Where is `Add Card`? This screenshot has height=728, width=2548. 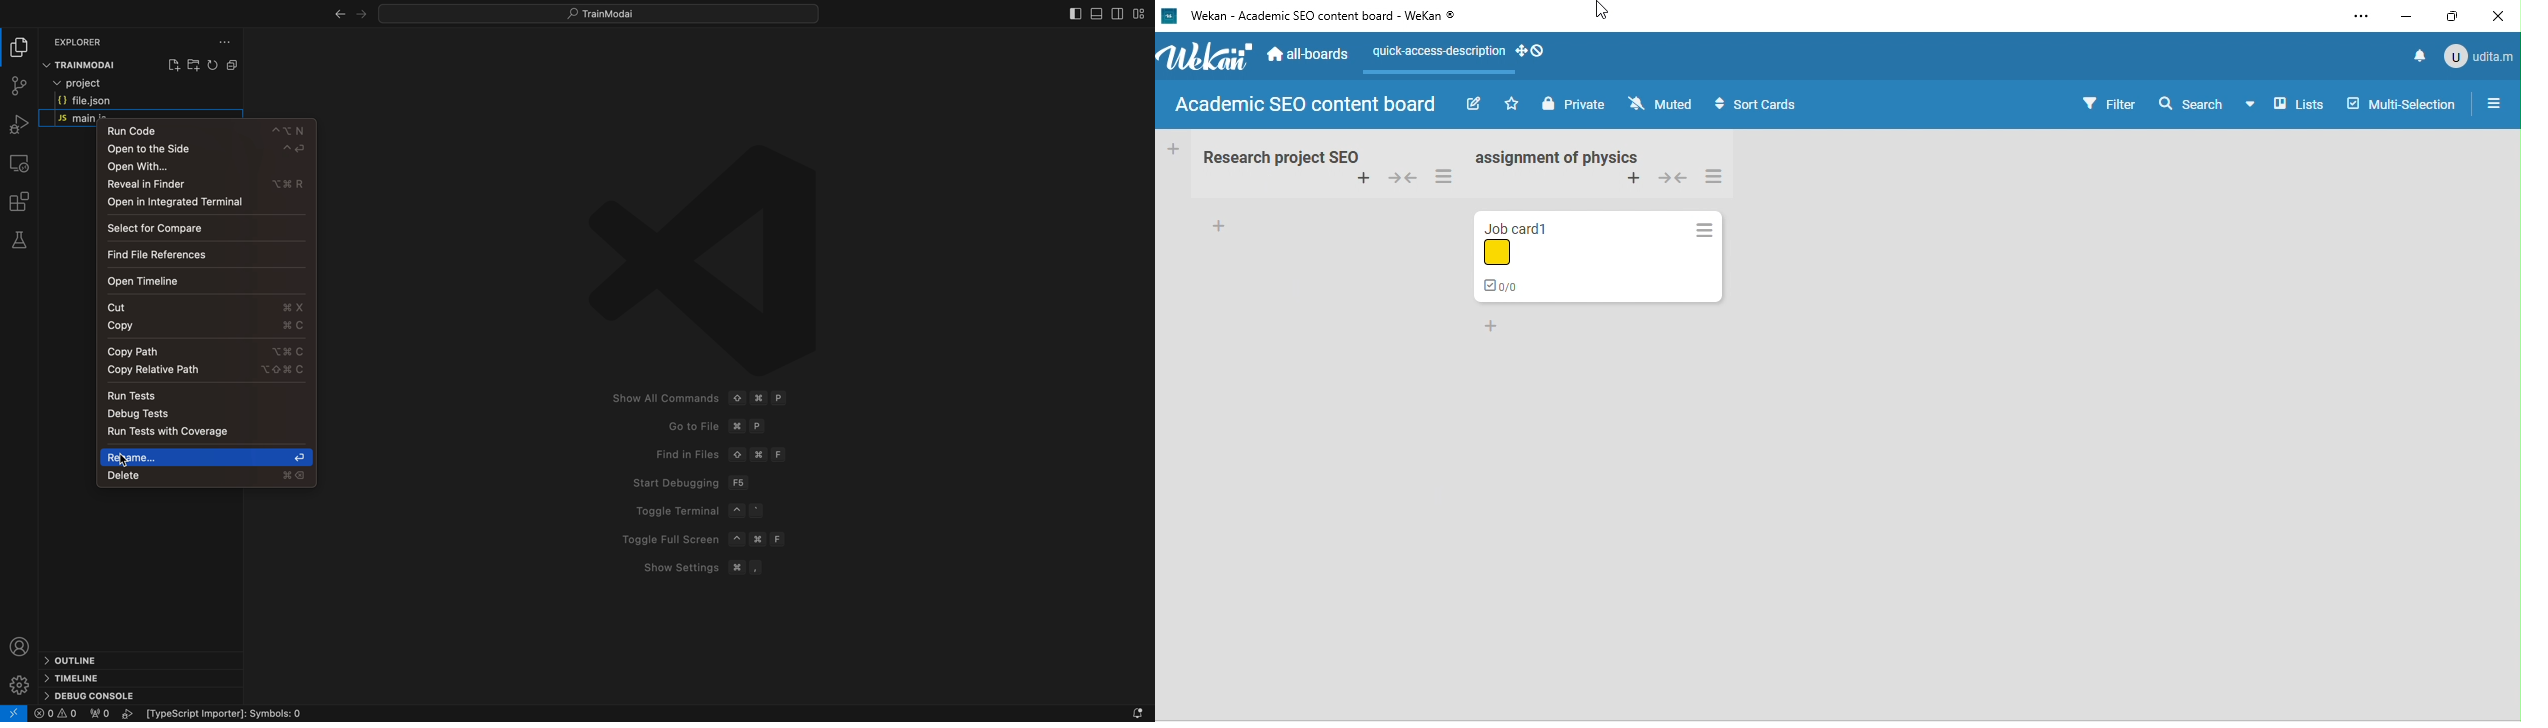 Add Card is located at coordinates (1172, 148).